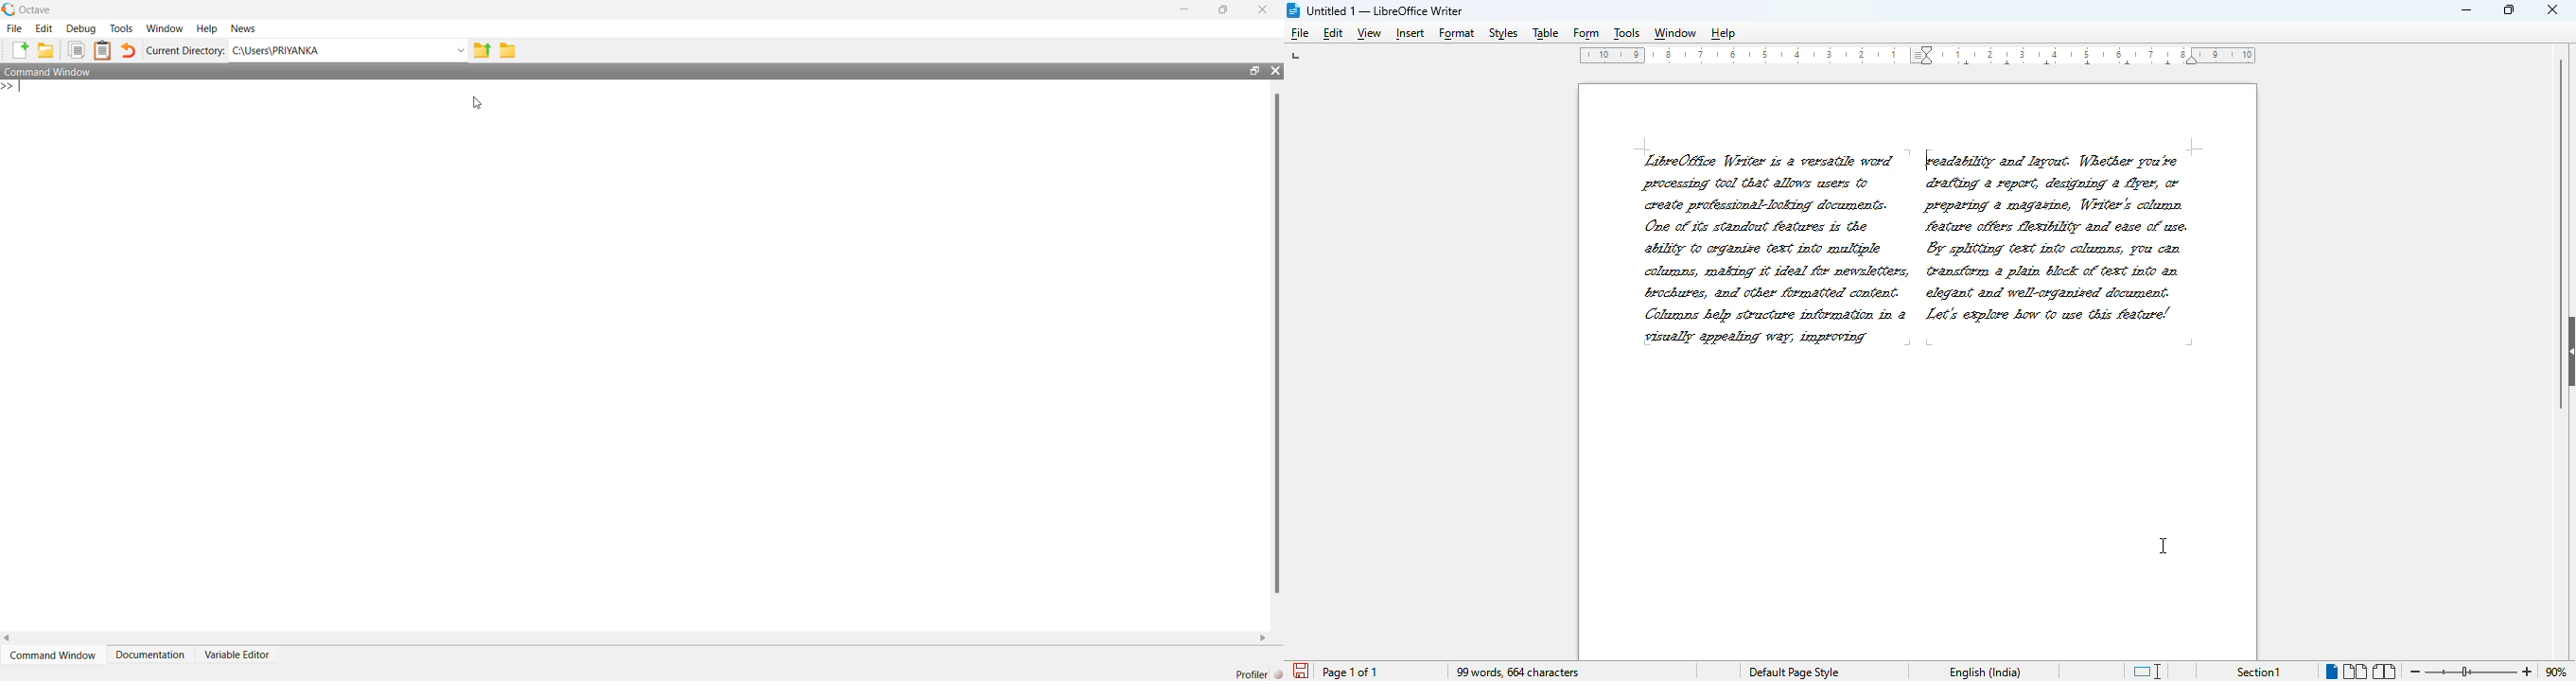 The image size is (2576, 700). I want to click on table, so click(1545, 33).